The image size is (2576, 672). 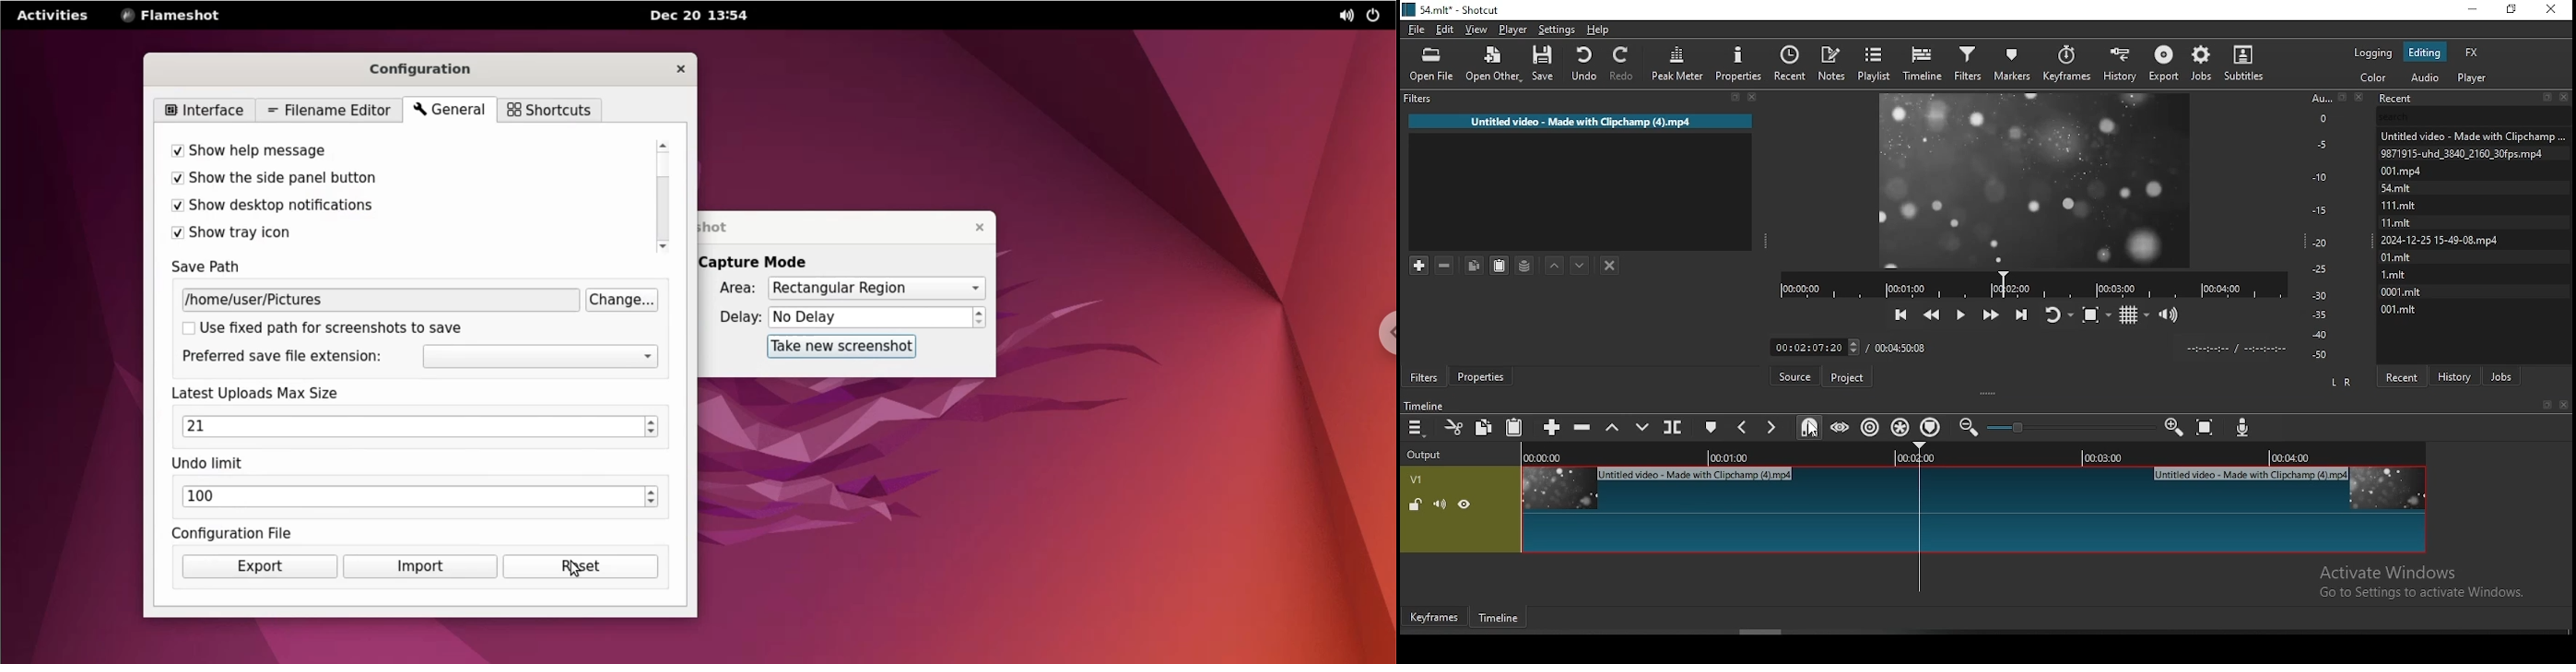 What do you see at coordinates (2096, 316) in the screenshot?
I see `toggle zoom` at bounding box center [2096, 316].